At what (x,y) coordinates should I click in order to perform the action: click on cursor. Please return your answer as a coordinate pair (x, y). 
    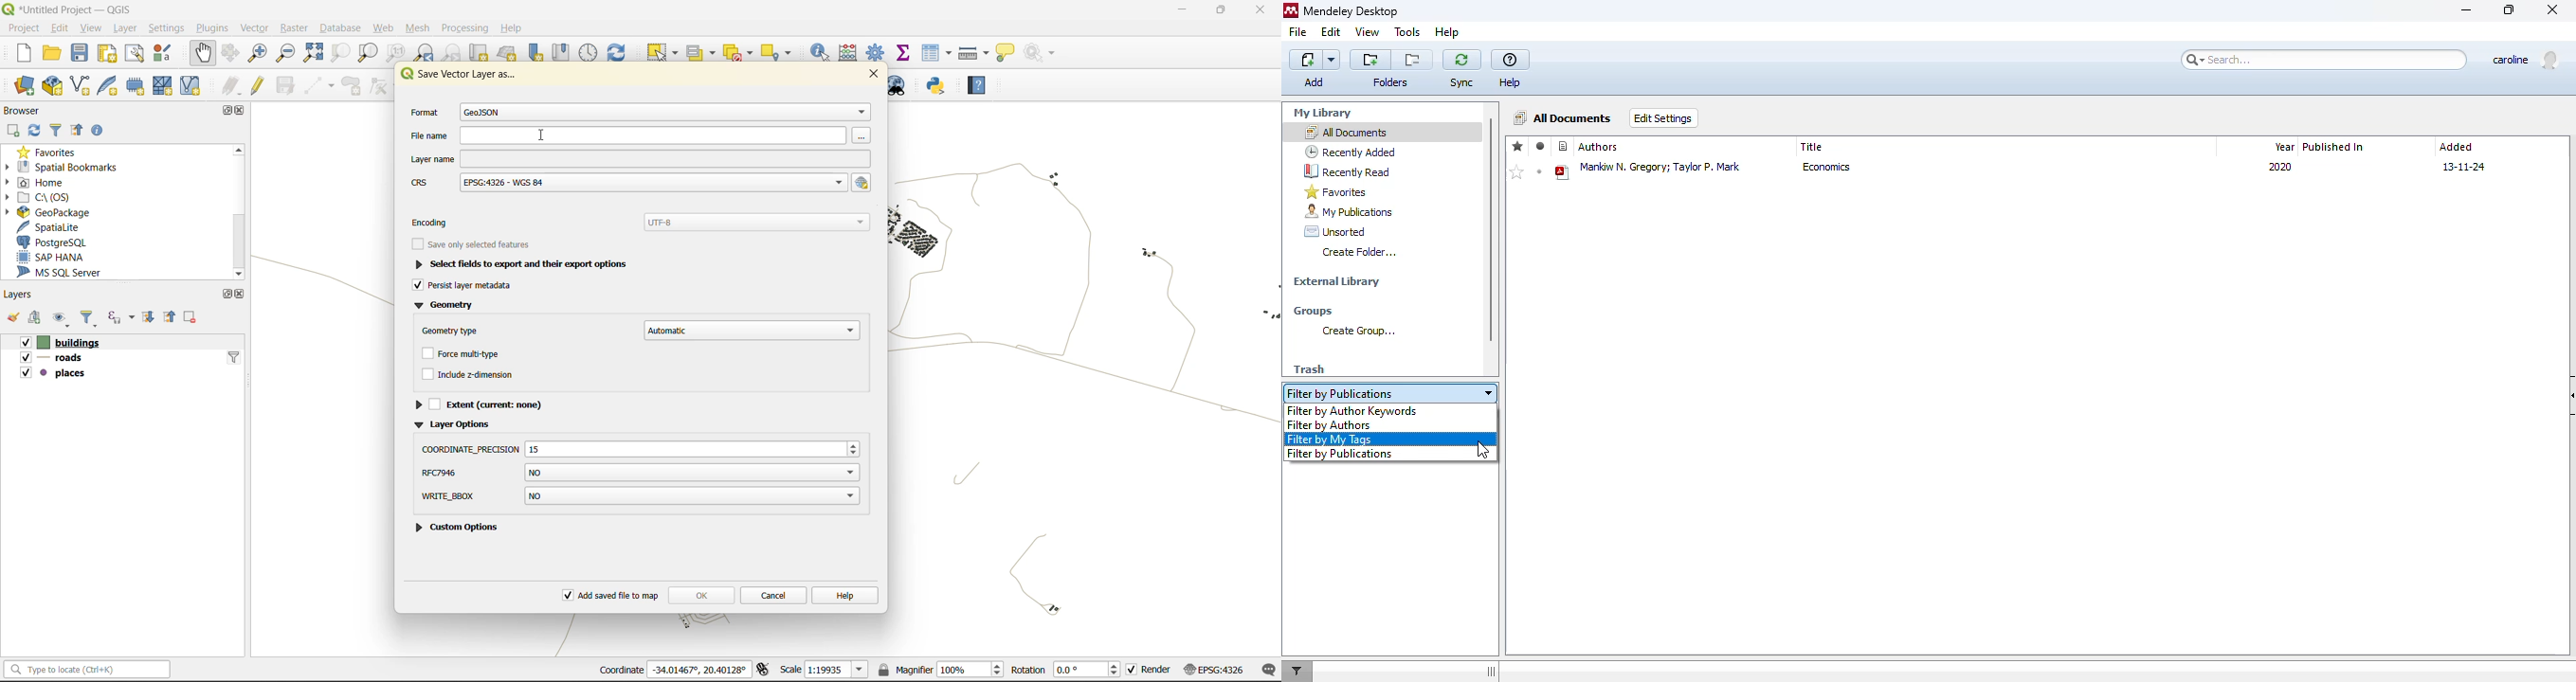
    Looking at the image, I should click on (1483, 451).